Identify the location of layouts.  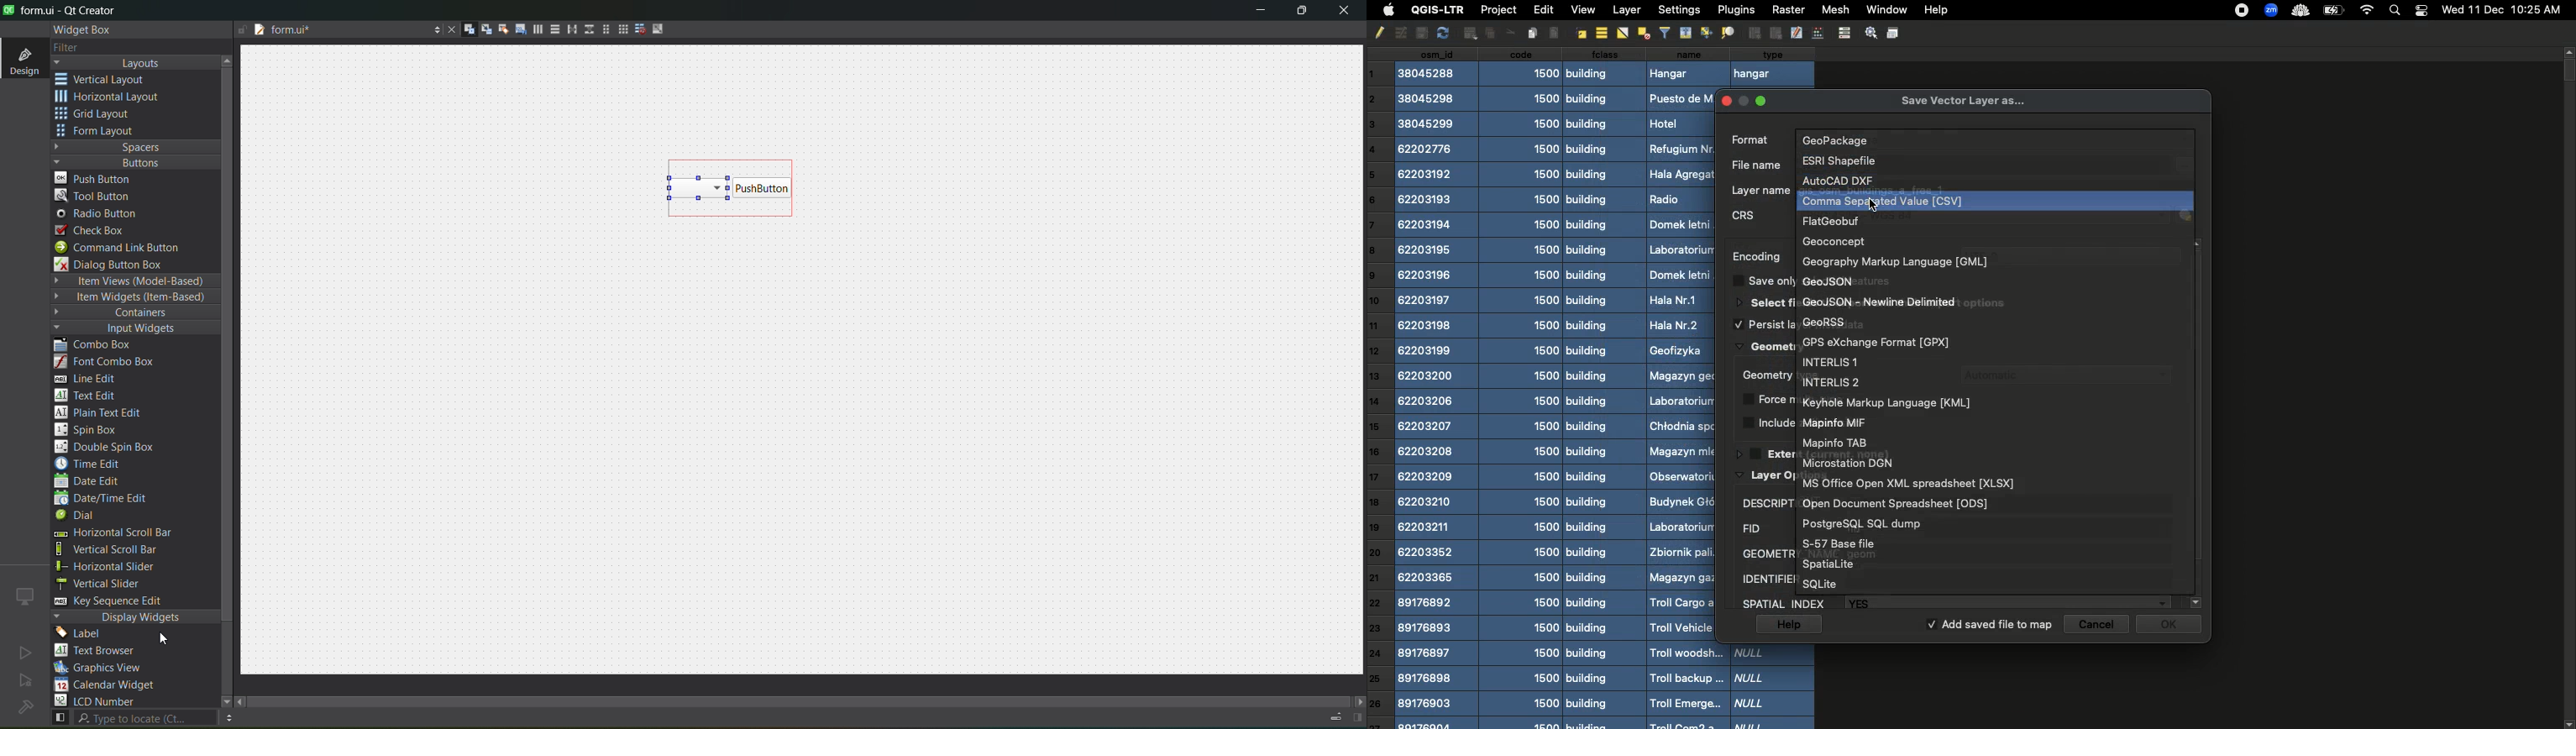
(135, 63).